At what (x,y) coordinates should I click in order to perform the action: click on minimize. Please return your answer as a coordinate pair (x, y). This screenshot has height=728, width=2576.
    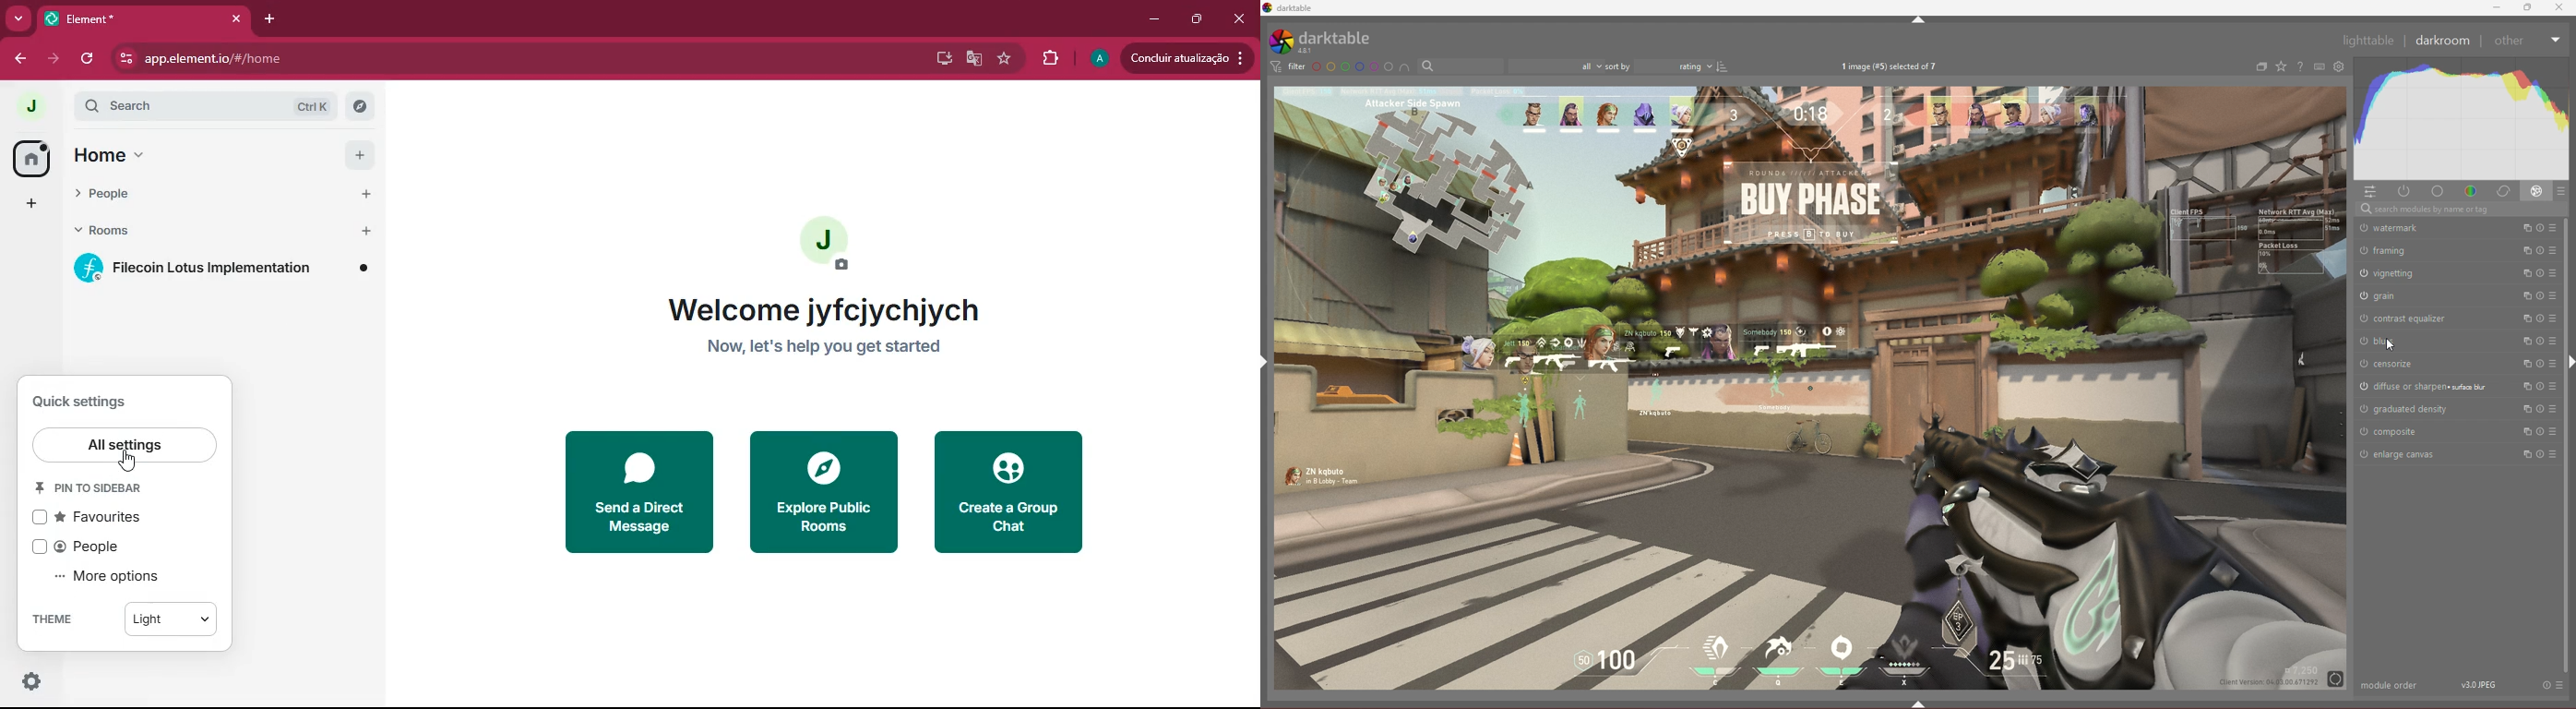
    Looking at the image, I should click on (2497, 8).